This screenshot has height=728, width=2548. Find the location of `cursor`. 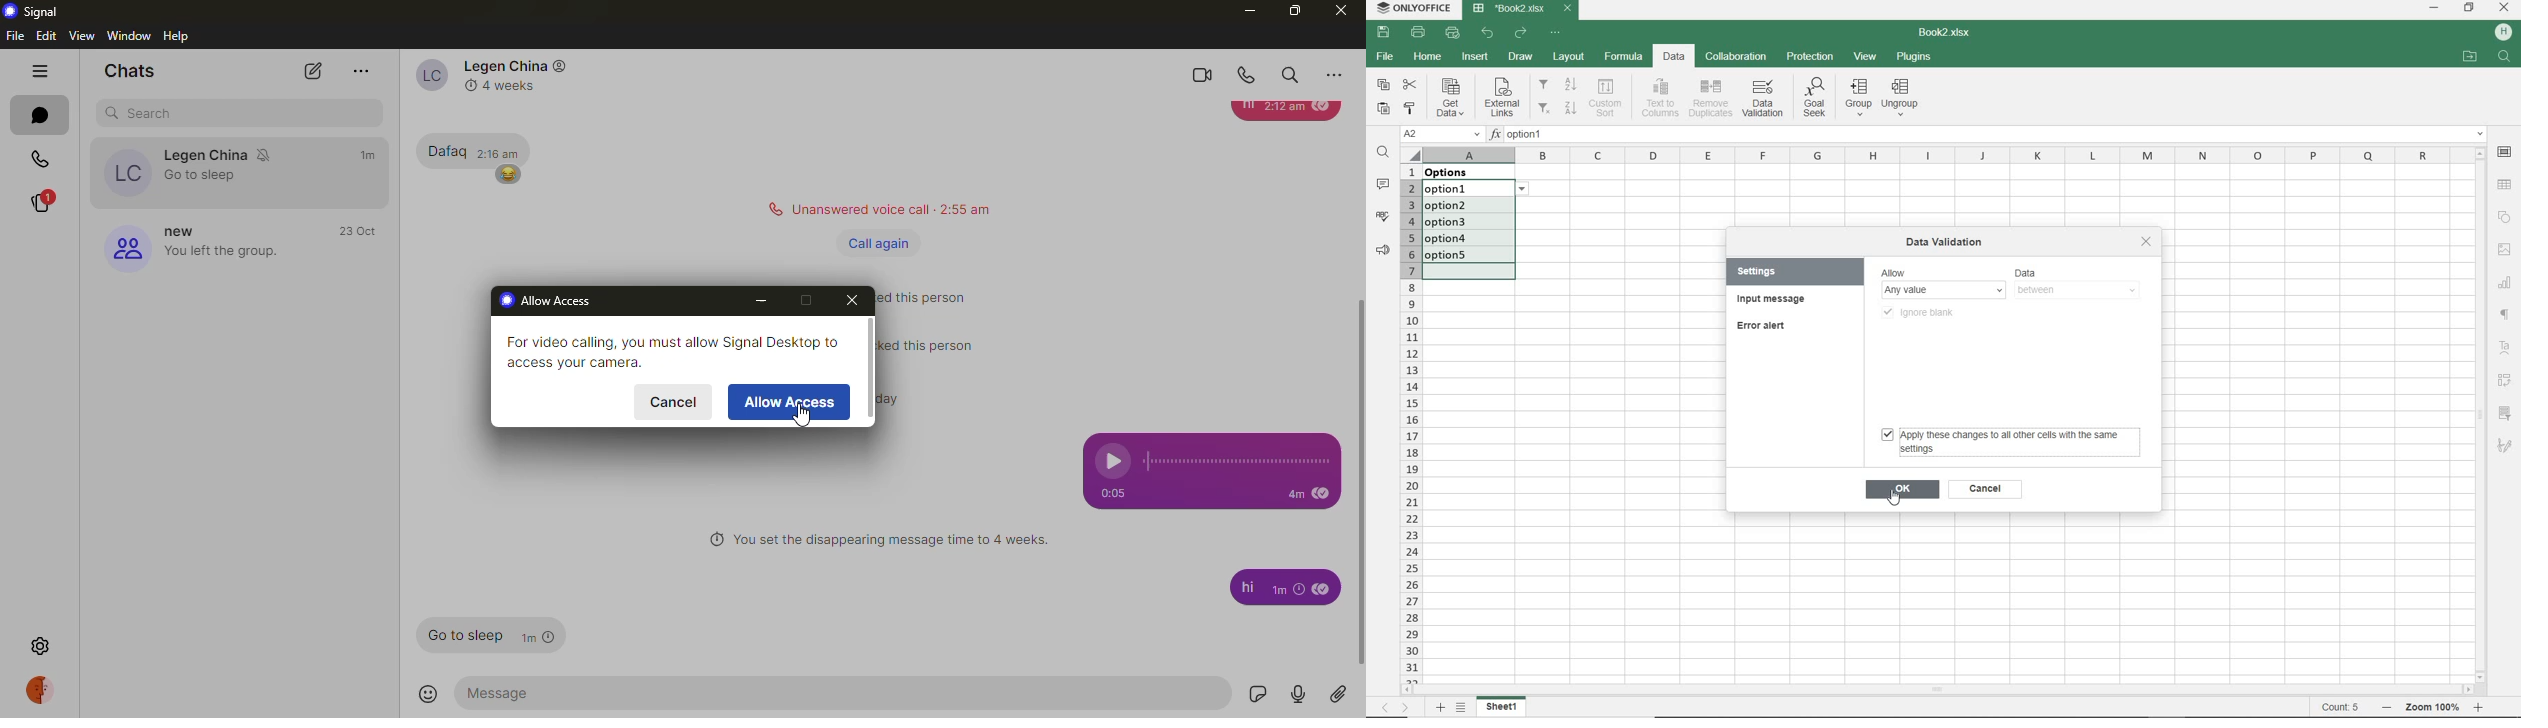

cursor is located at coordinates (801, 420).